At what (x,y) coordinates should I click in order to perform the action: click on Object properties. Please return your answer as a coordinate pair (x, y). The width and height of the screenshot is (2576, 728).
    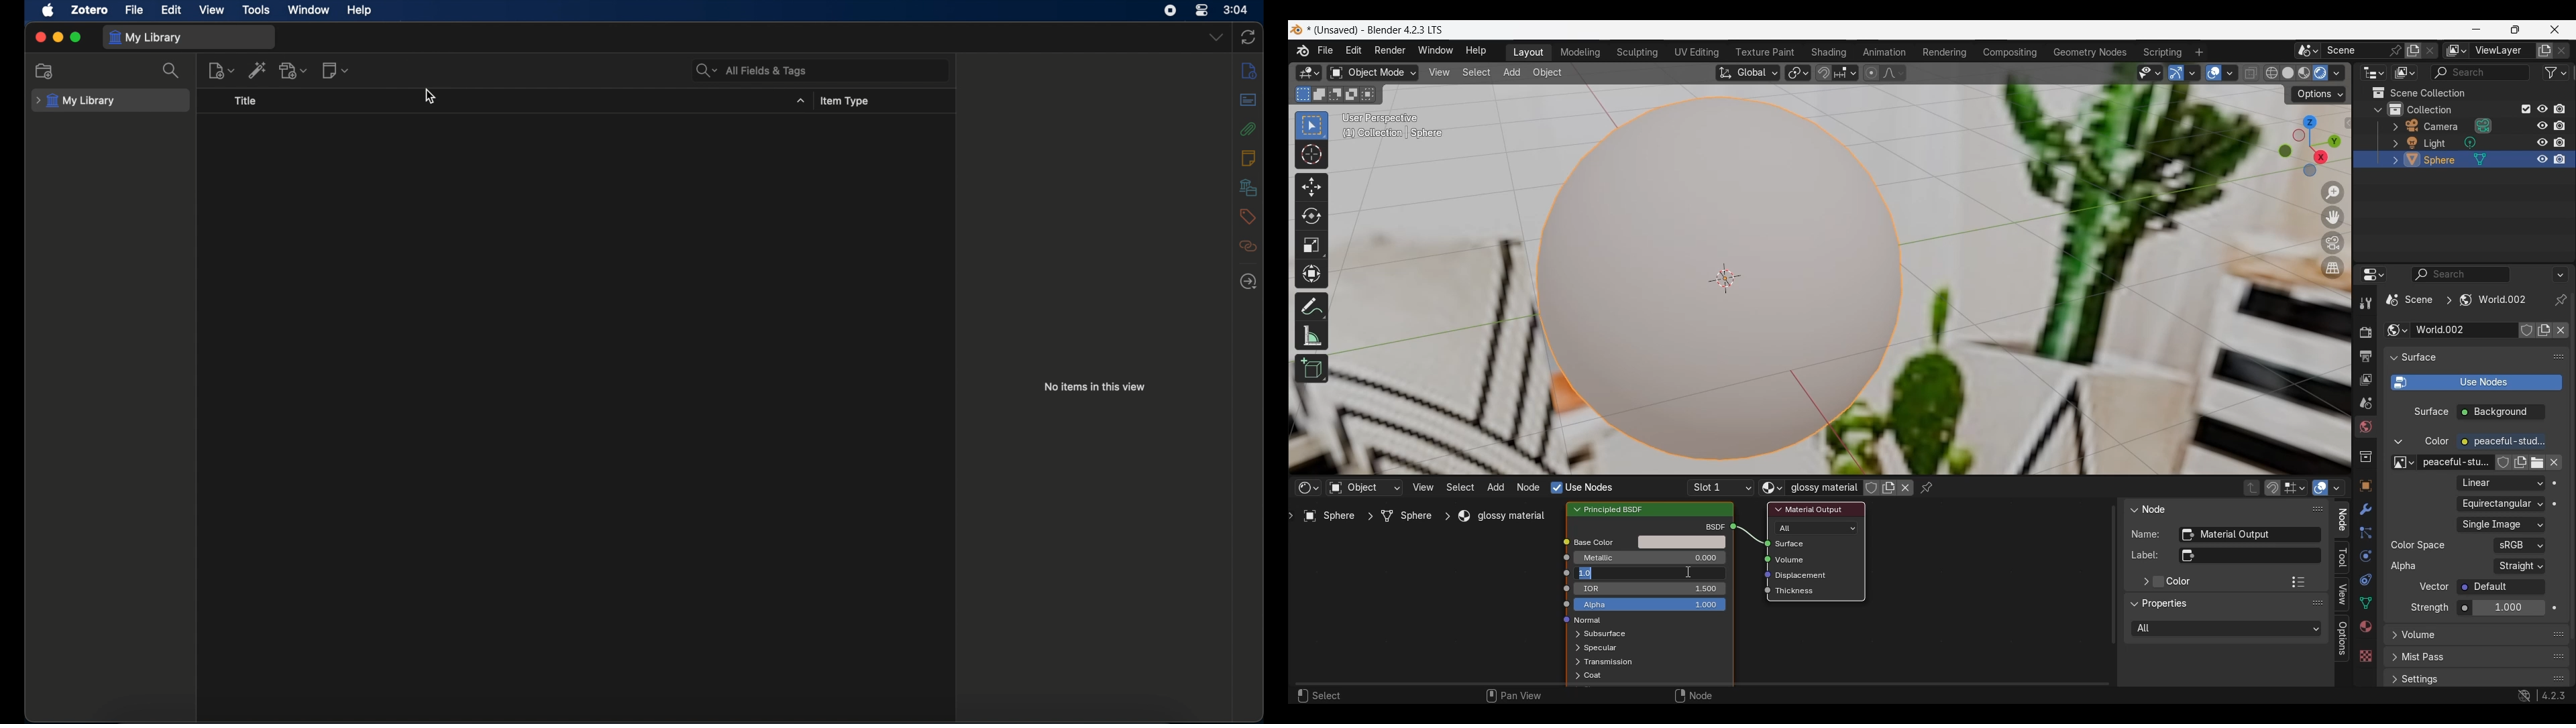
    Looking at the image, I should click on (2365, 486).